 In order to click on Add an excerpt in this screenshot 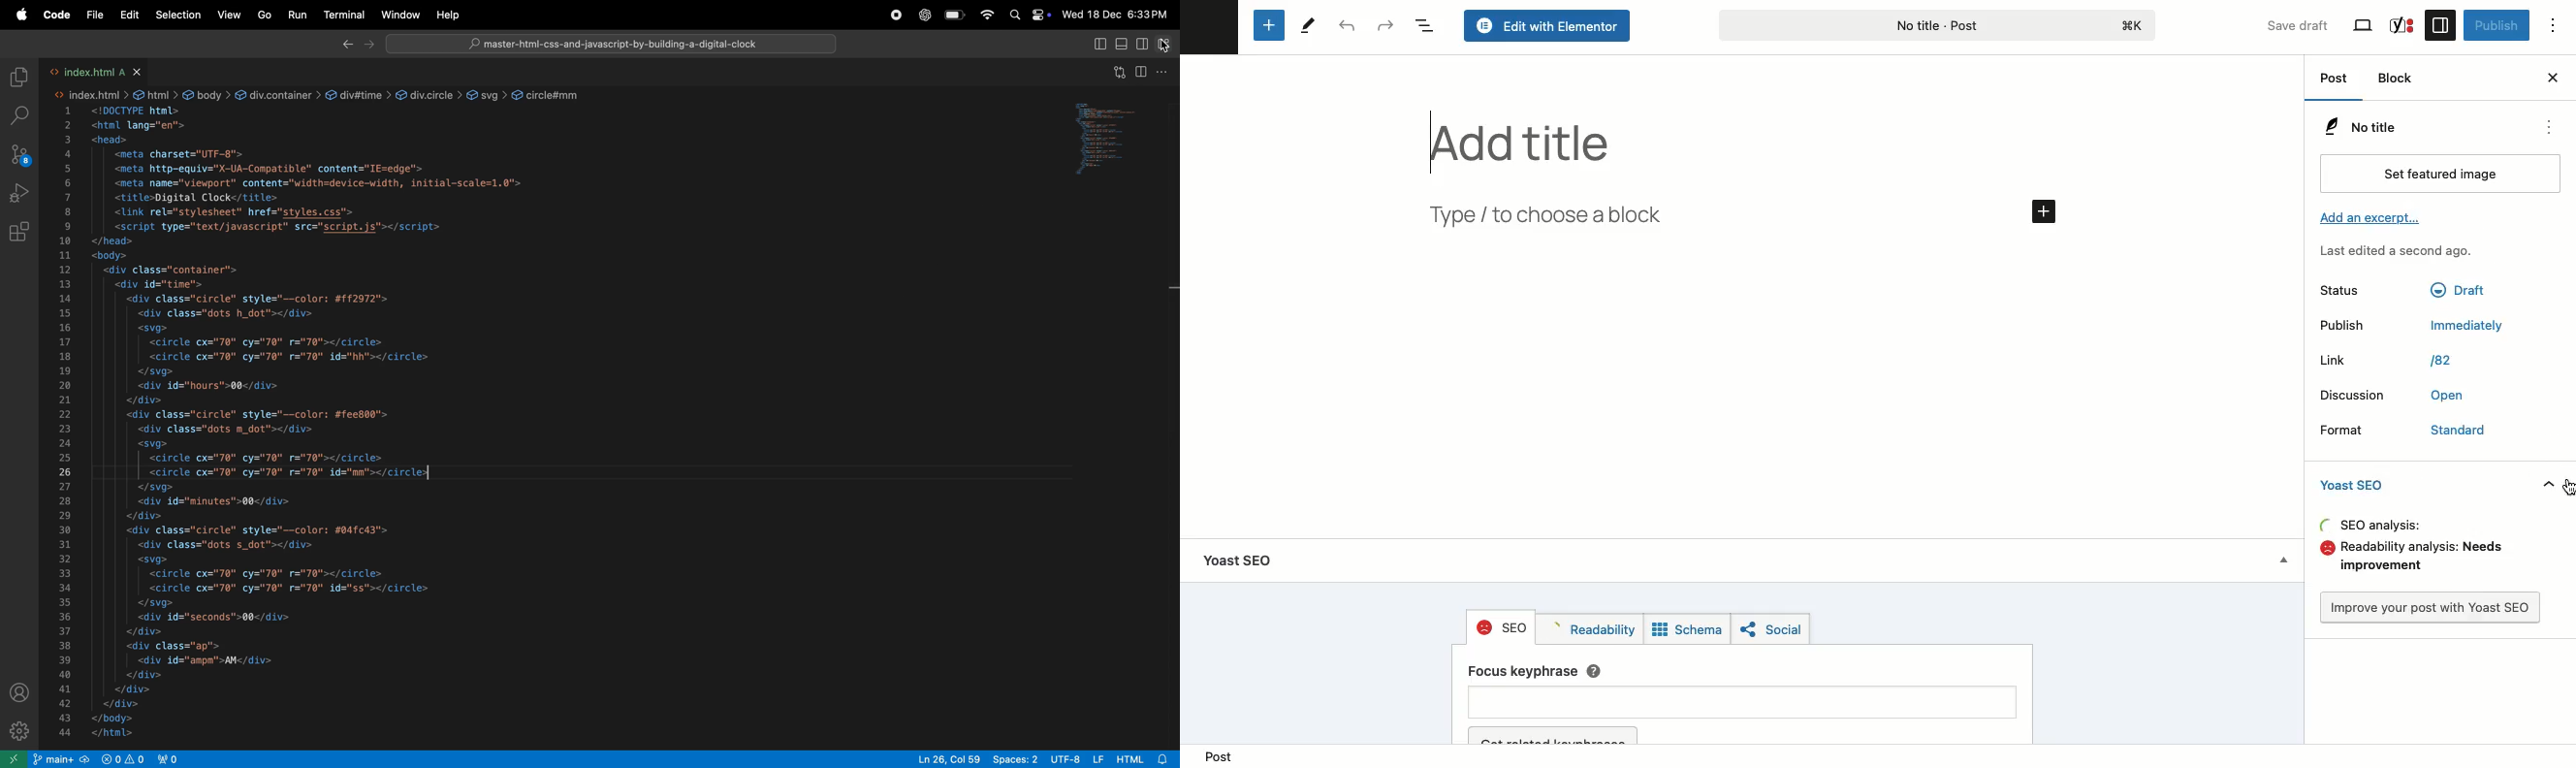, I will do `click(2369, 215)`.